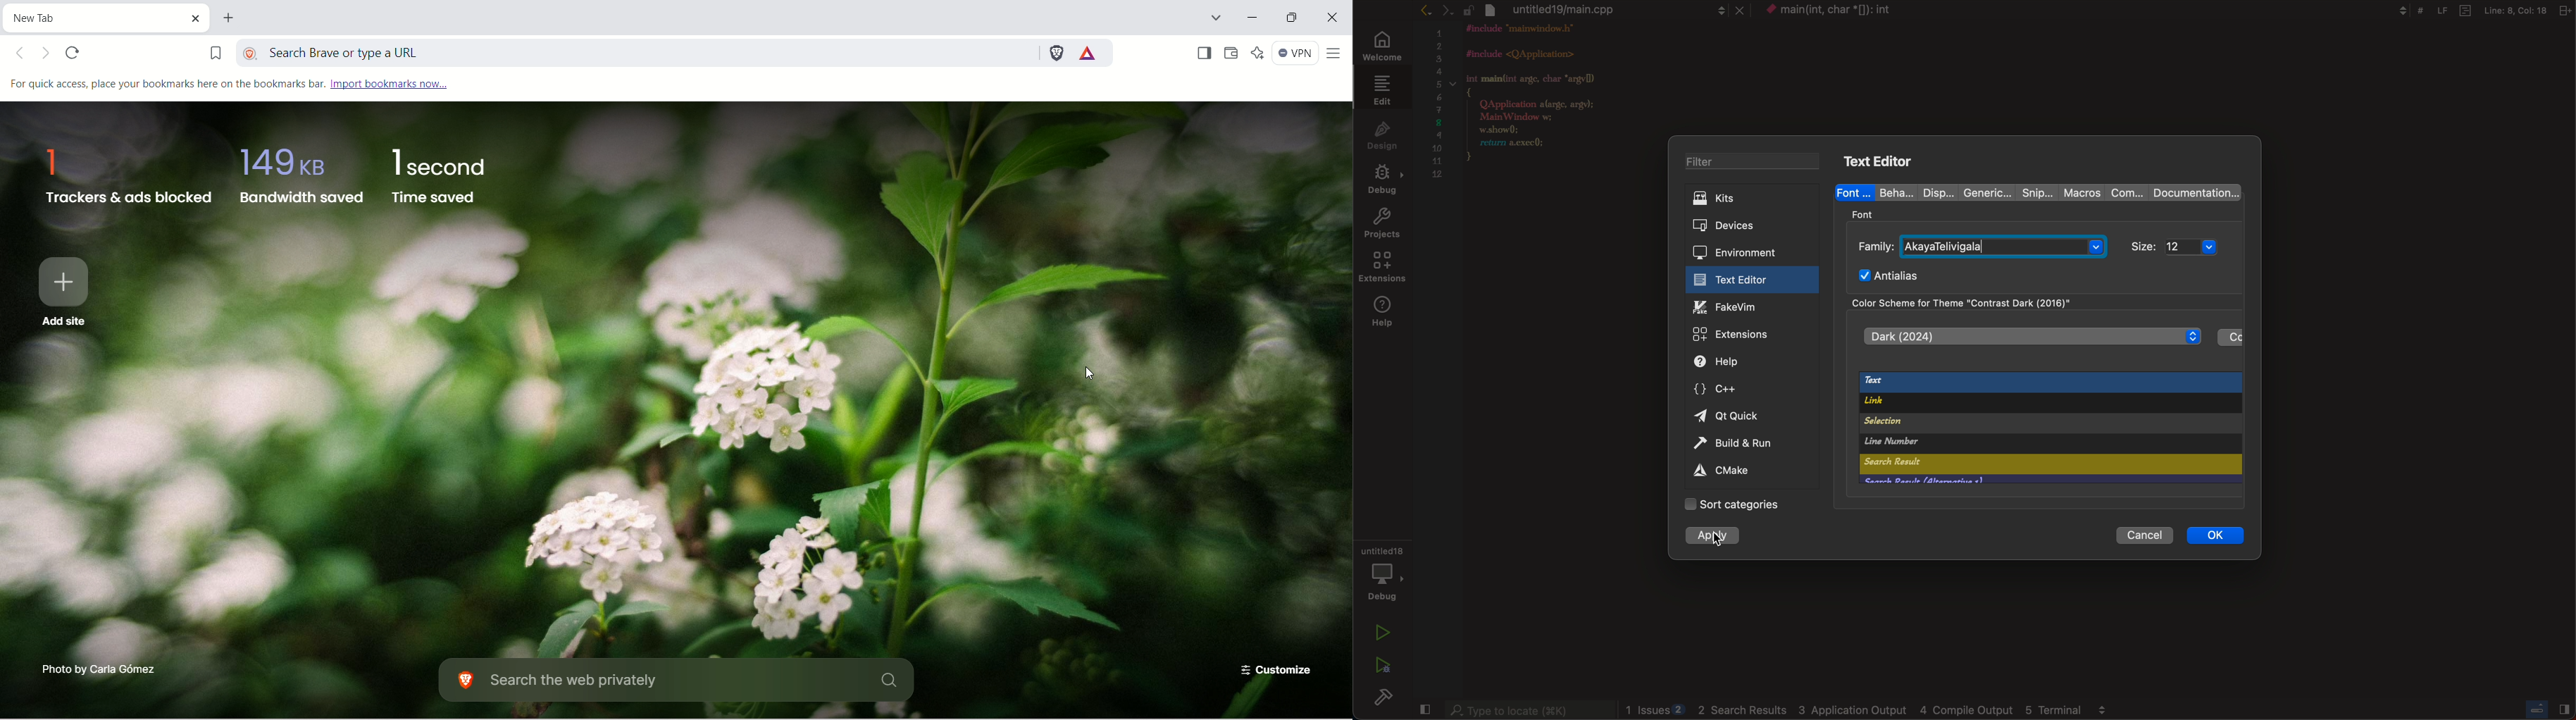 This screenshot has width=2576, height=728. What do you see at coordinates (1384, 48) in the screenshot?
I see `welcome` at bounding box center [1384, 48].